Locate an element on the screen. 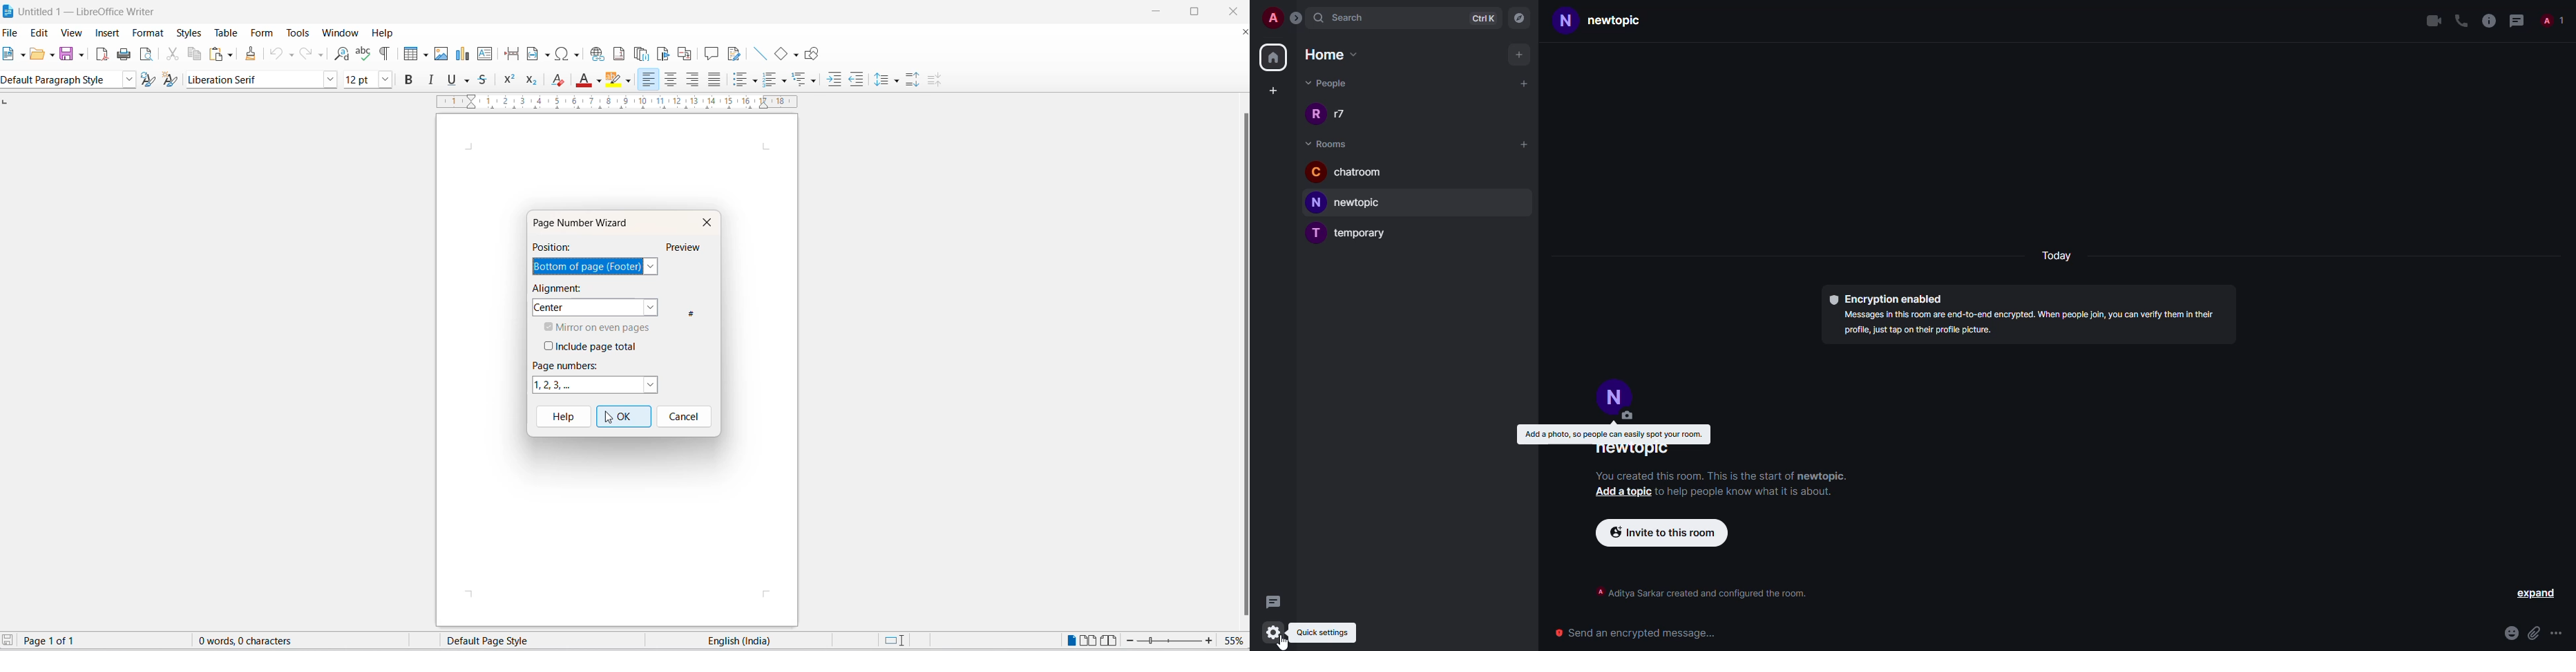  line spacing is located at coordinates (883, 80).